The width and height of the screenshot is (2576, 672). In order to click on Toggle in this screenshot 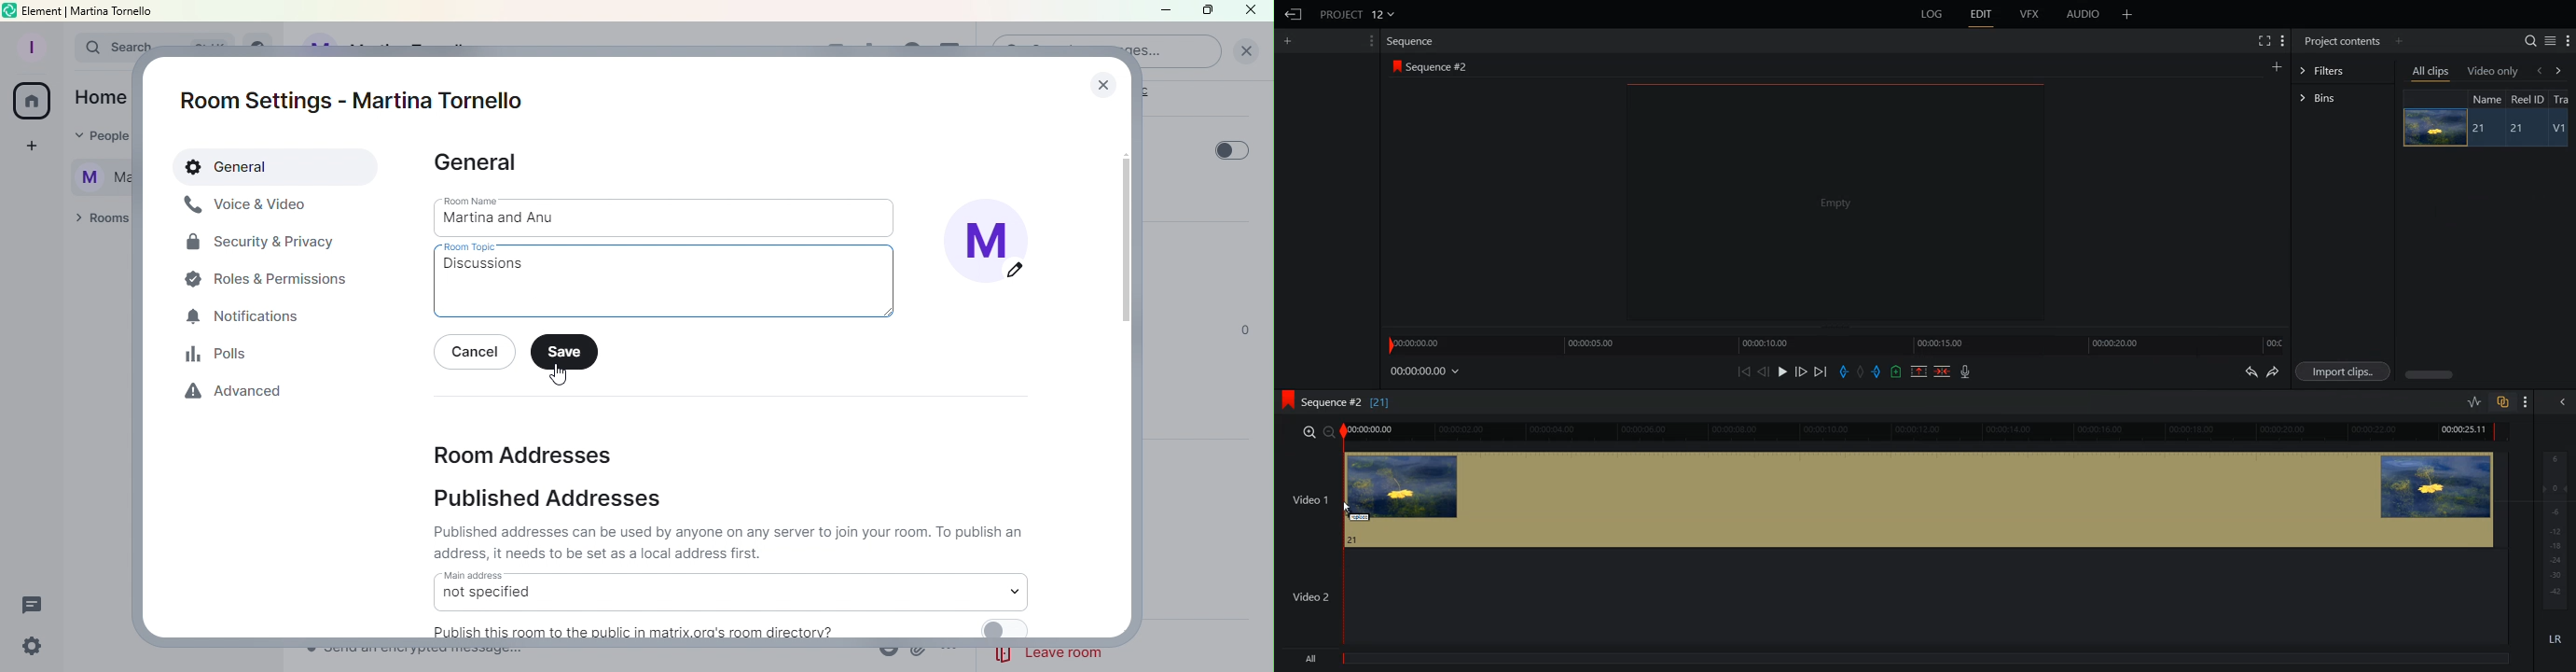, I will do `click(1232, 150)`.